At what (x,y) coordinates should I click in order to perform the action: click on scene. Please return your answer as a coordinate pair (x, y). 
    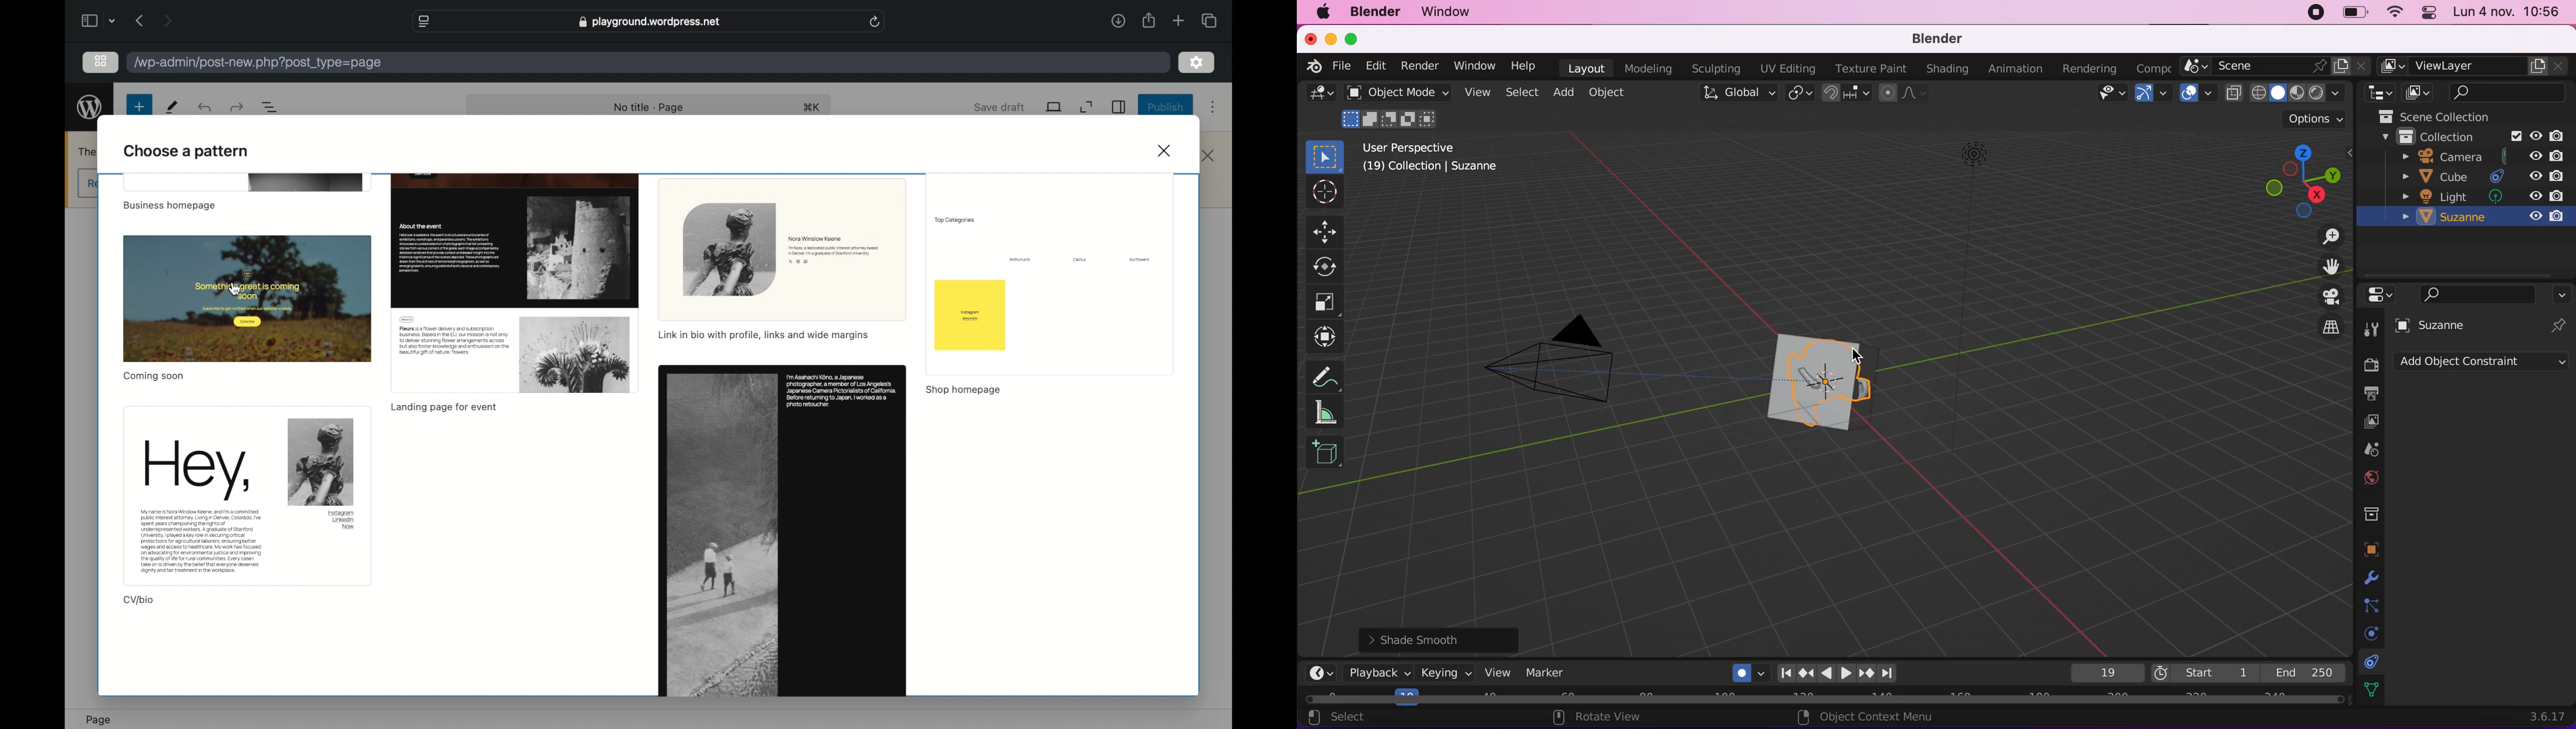
    Looking at the image, I should click on (2261, 67).